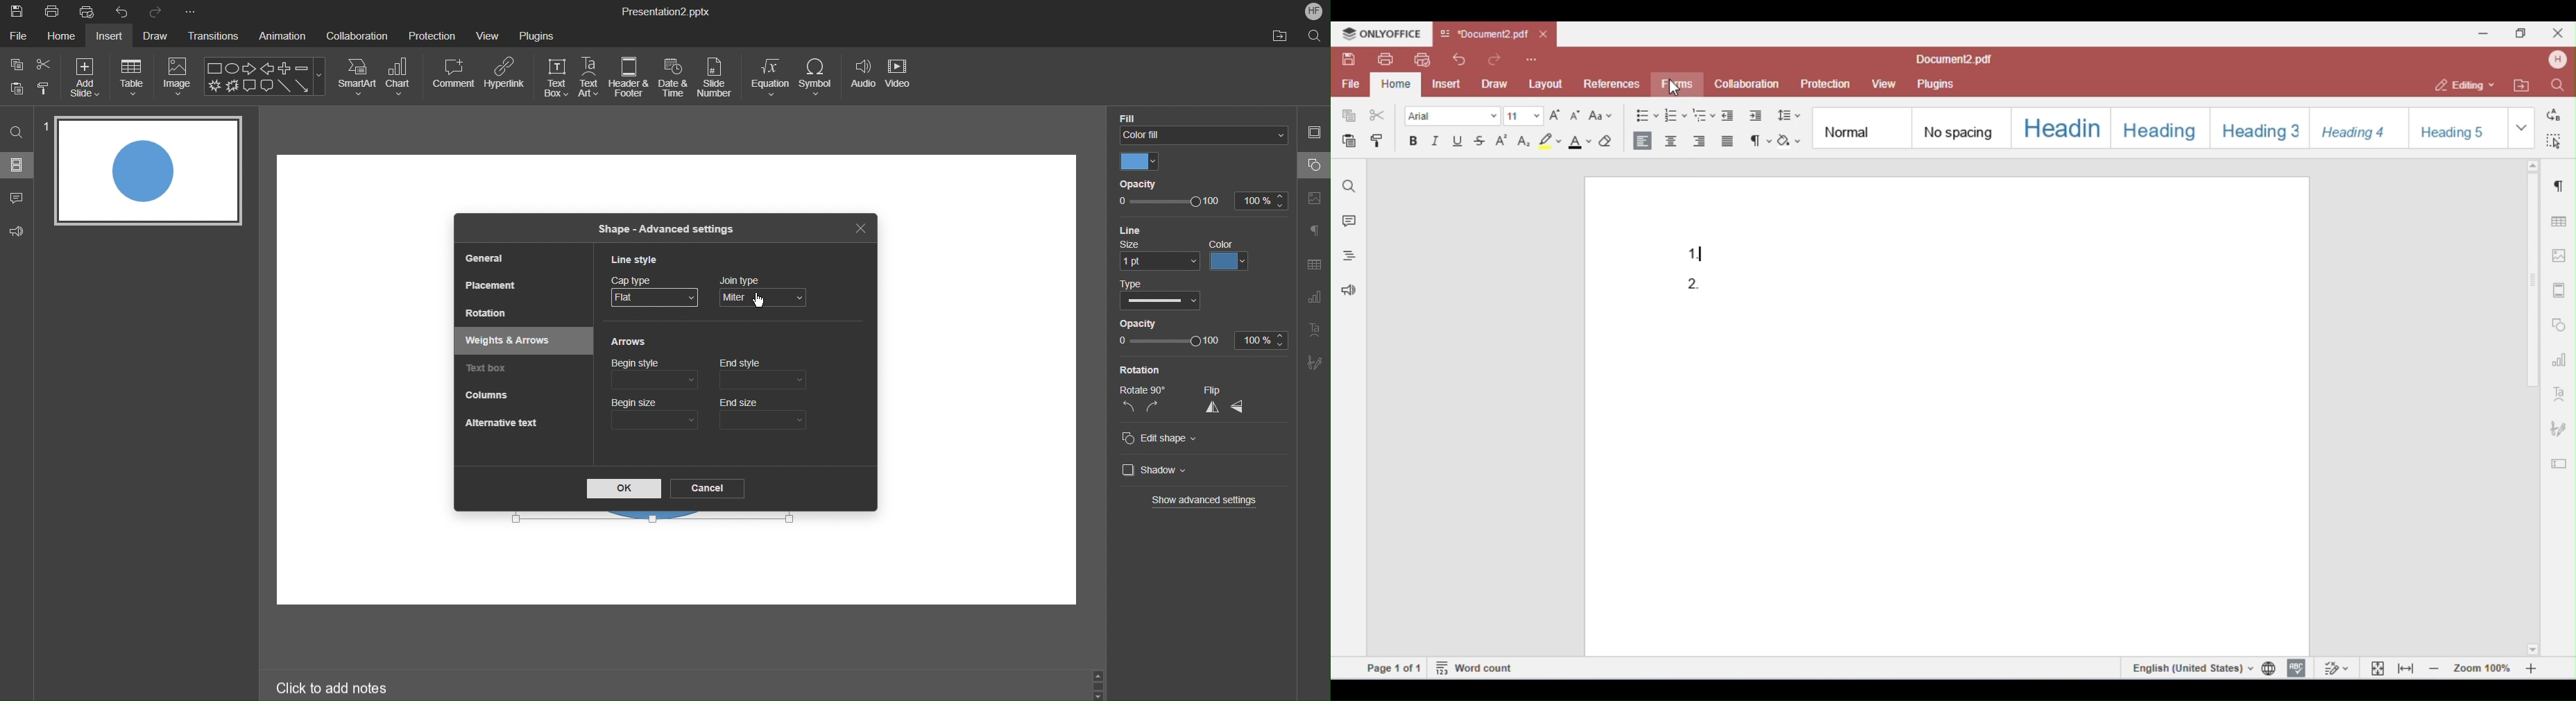 The image size is (2576, 728). Describe the element at coordinates (1168, 203) in the screenshot. I see `opacity slider` at that location.